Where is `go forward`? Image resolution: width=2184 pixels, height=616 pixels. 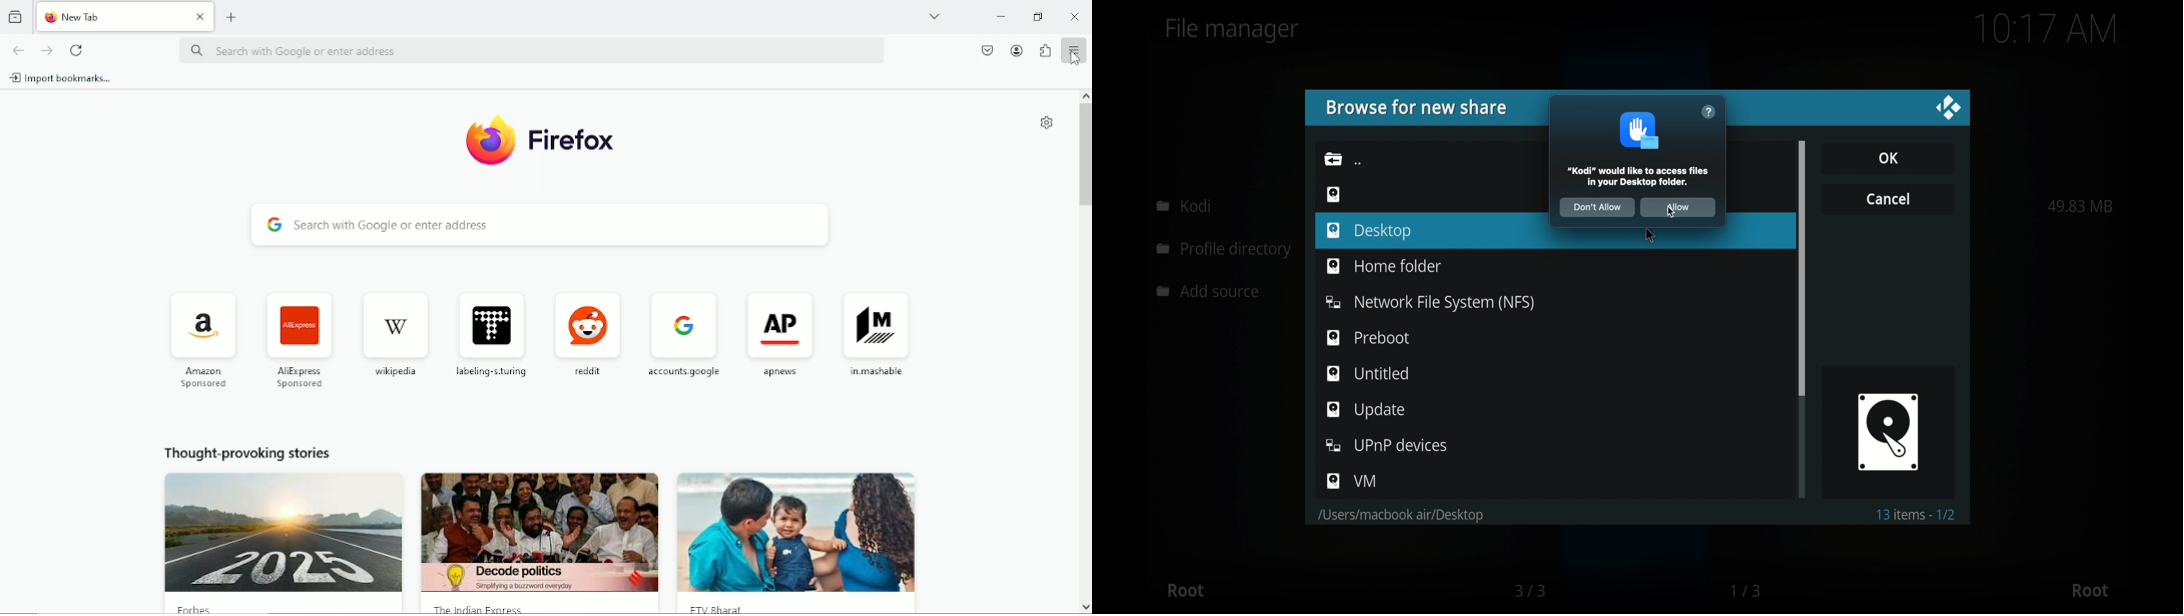
go forward is located at coordinates (47, 49).